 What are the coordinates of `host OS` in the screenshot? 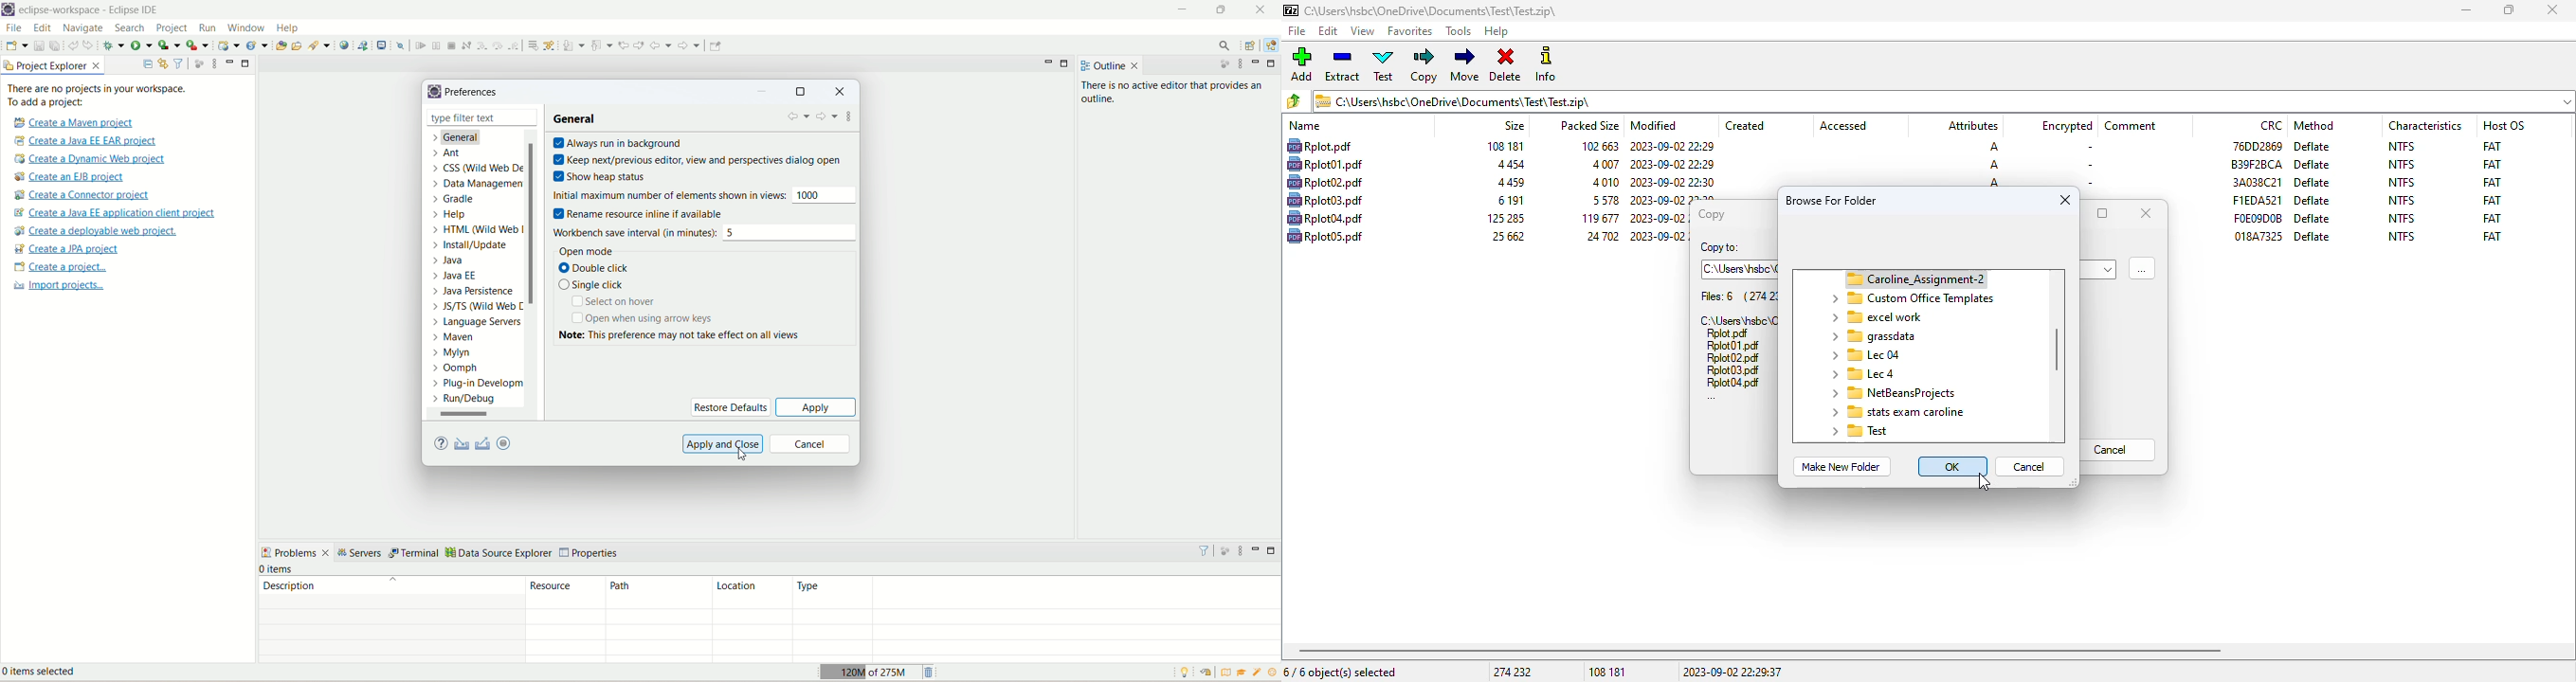 It's located at (2504, 125).